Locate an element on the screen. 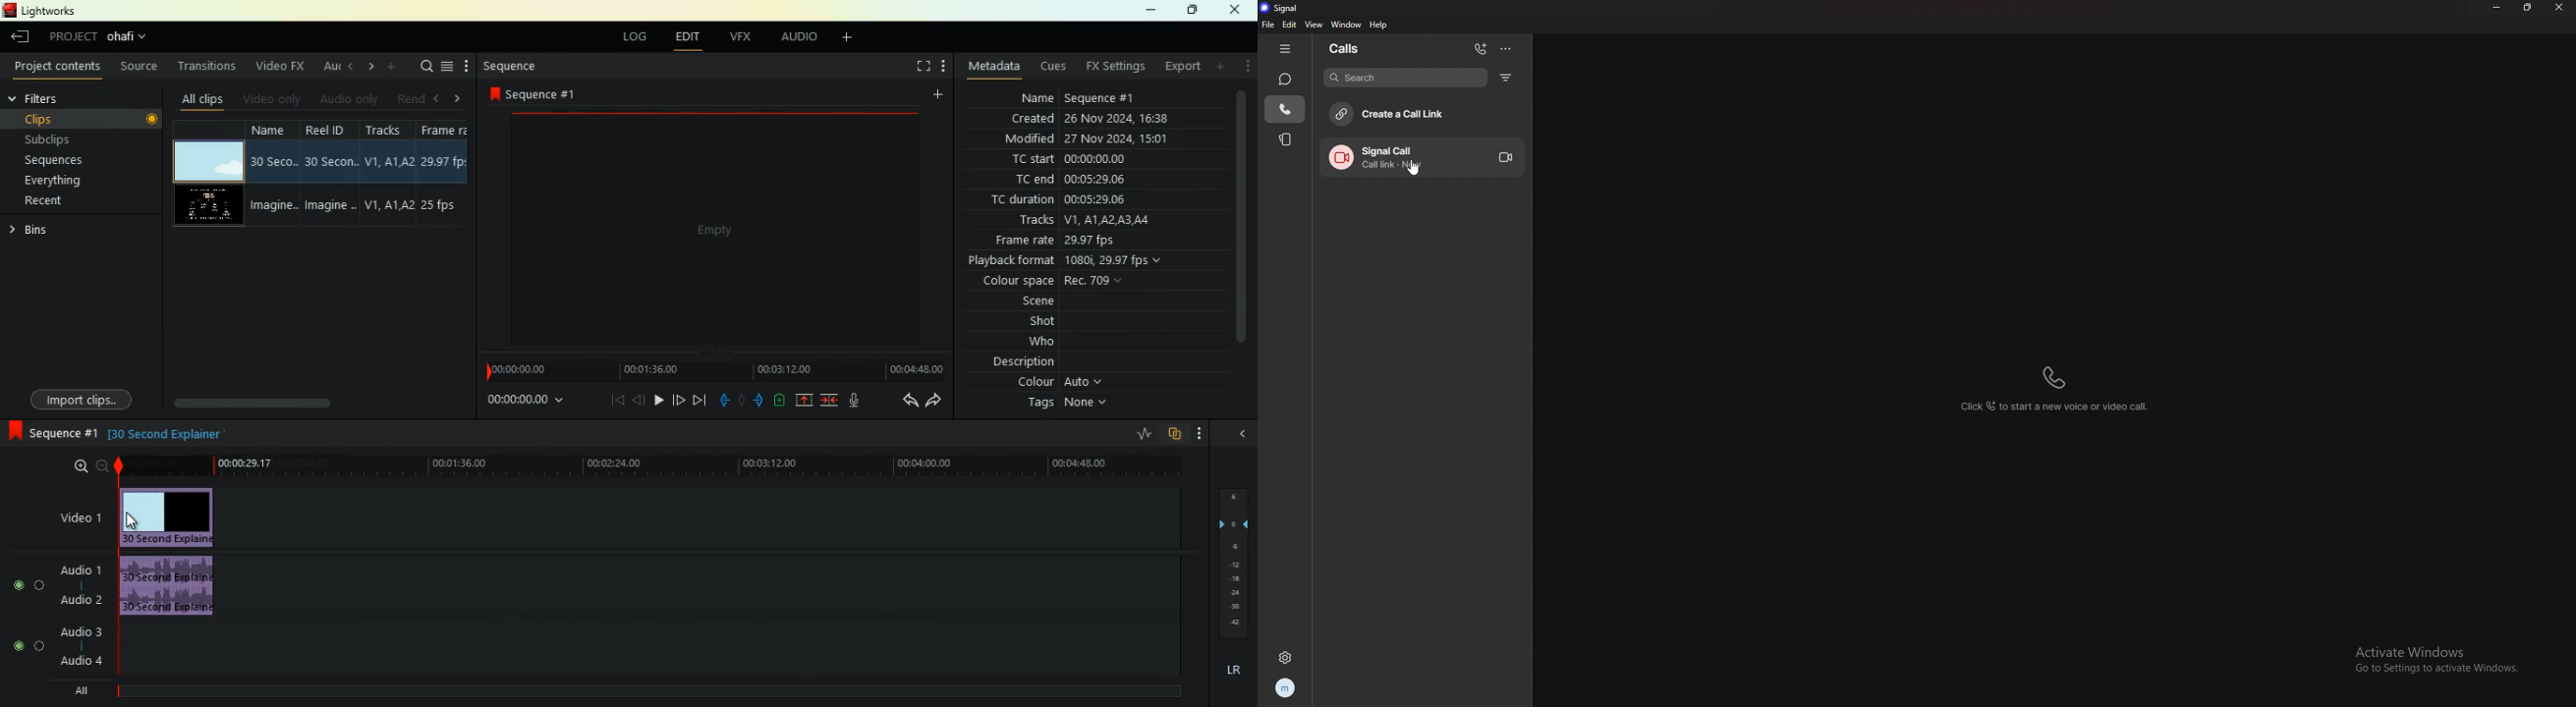 This screenshot has width=2576, height=728. calls is located at coordinates (1361, 47).